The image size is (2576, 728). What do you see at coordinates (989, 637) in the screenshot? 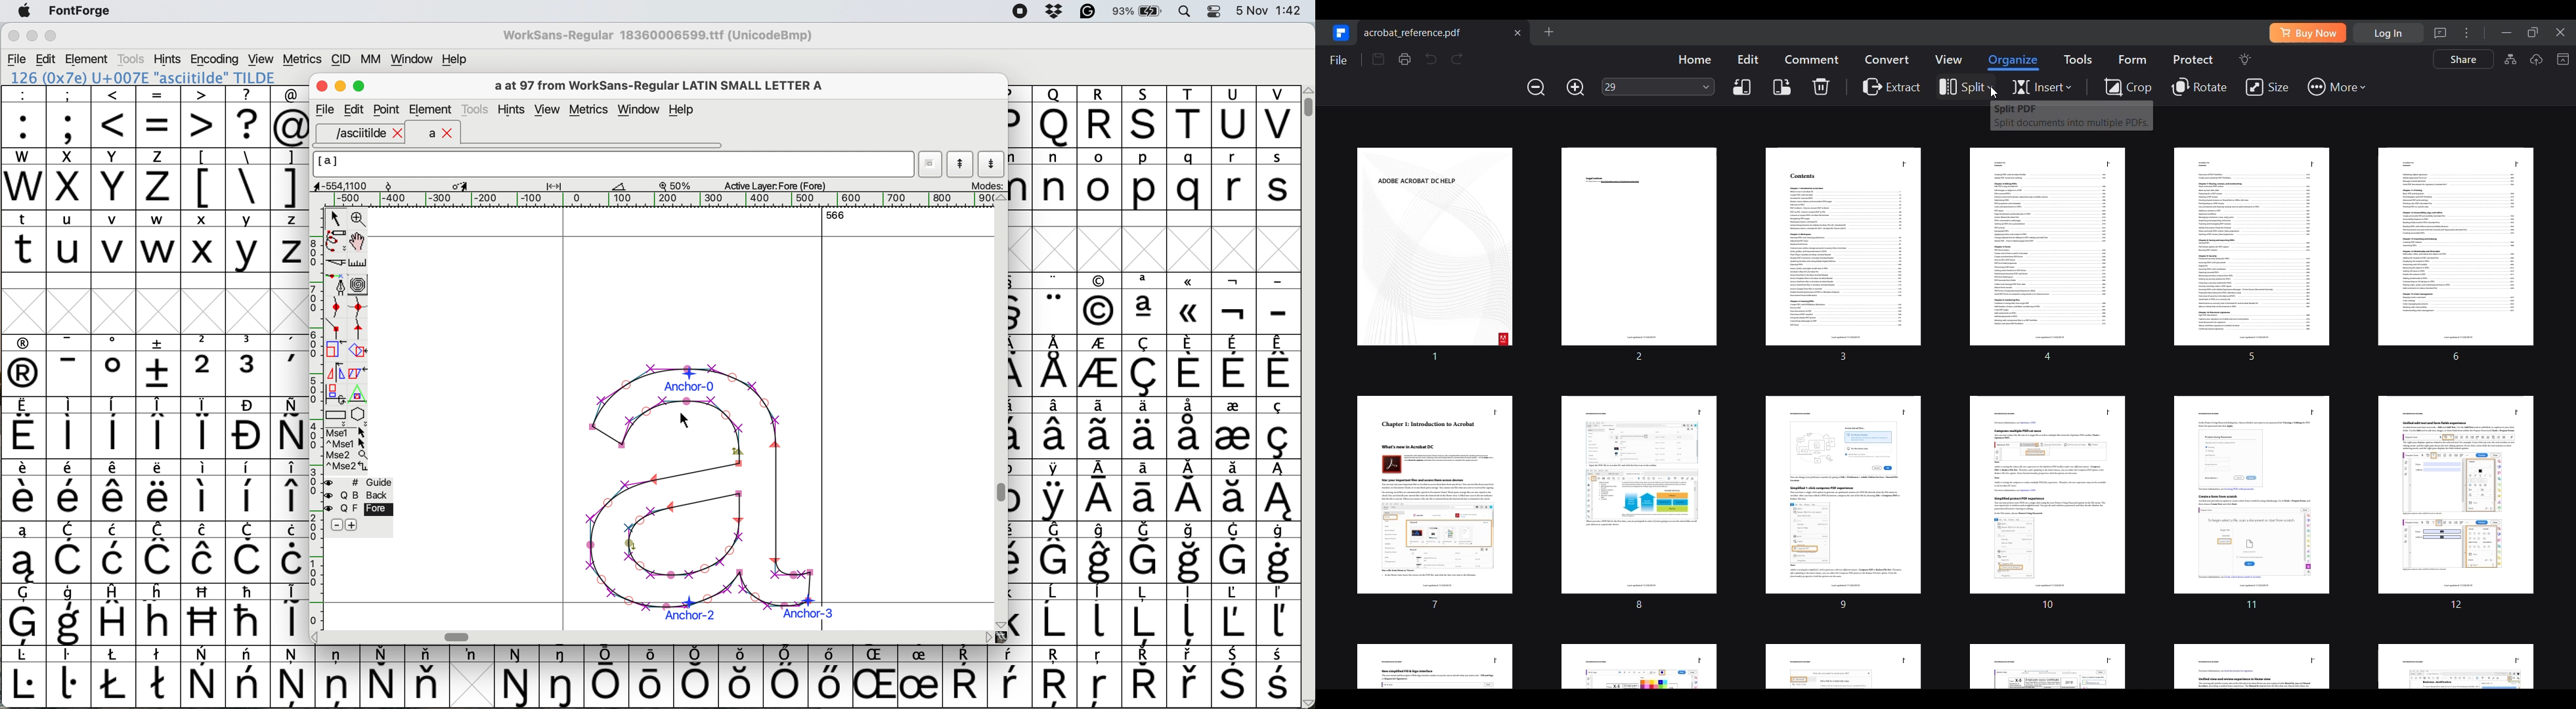
I see `scroll button` at bounding box center [989, 637].